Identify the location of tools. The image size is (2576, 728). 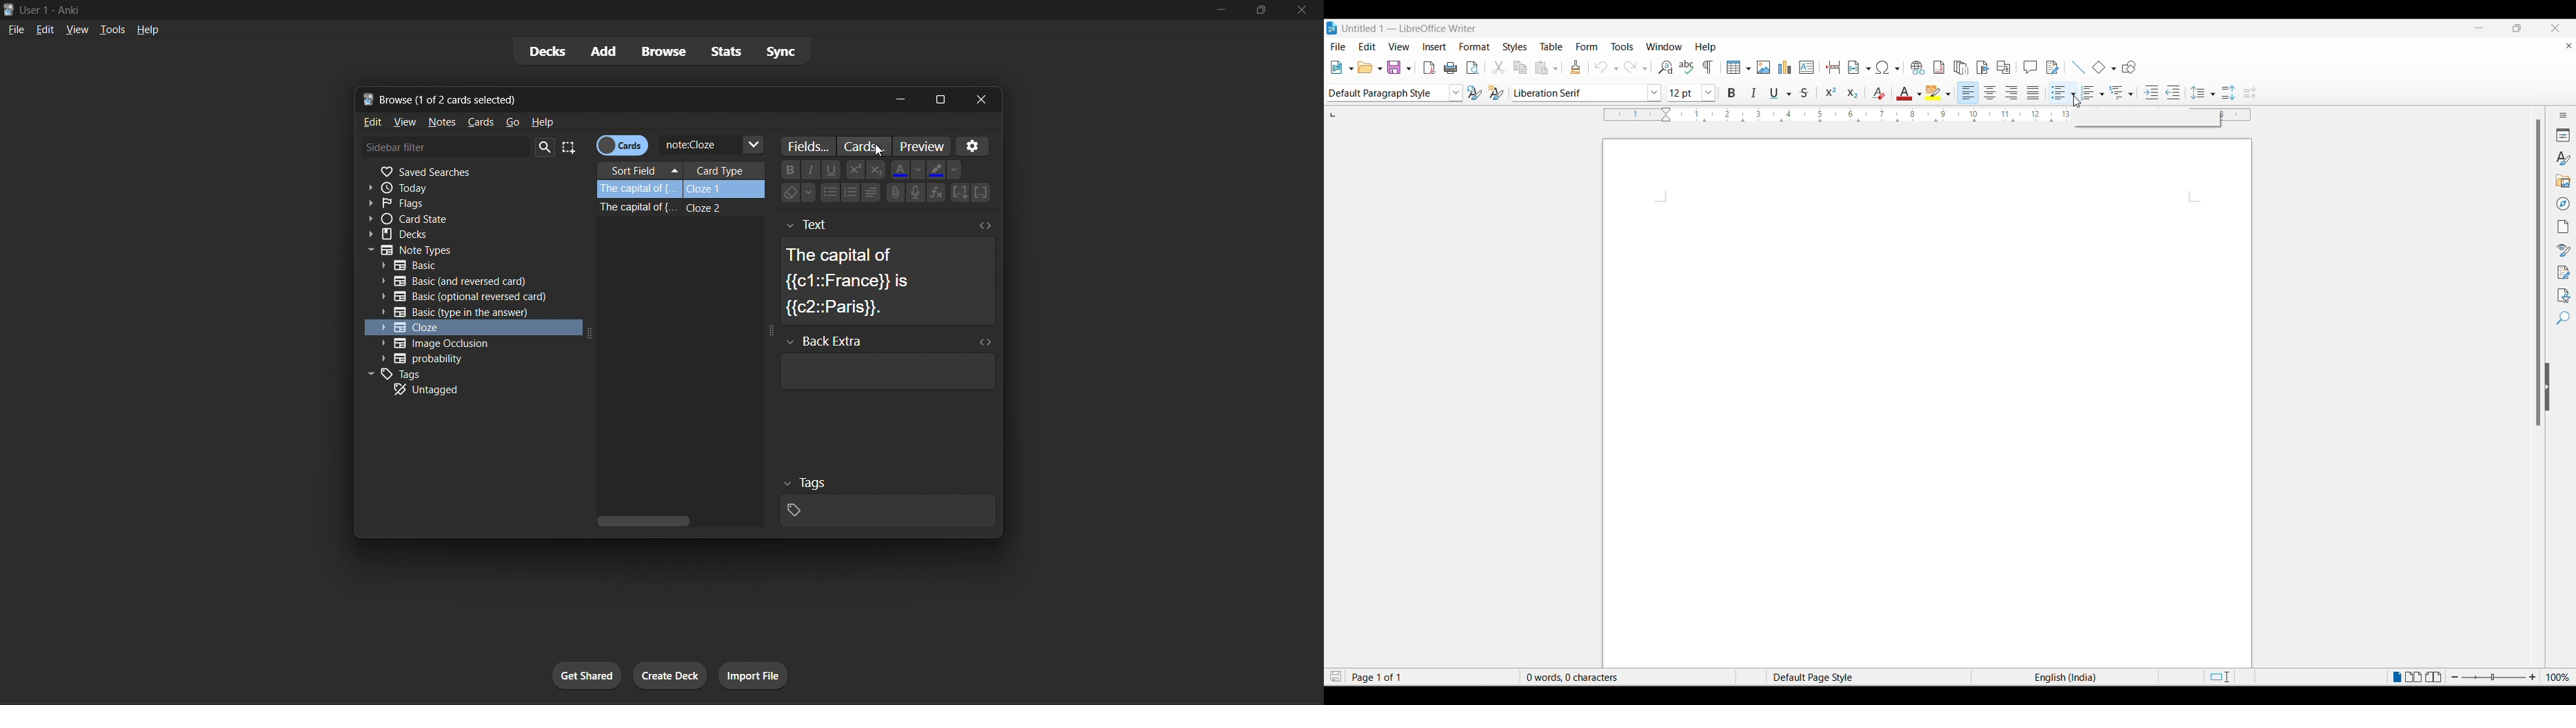
(112, 29).